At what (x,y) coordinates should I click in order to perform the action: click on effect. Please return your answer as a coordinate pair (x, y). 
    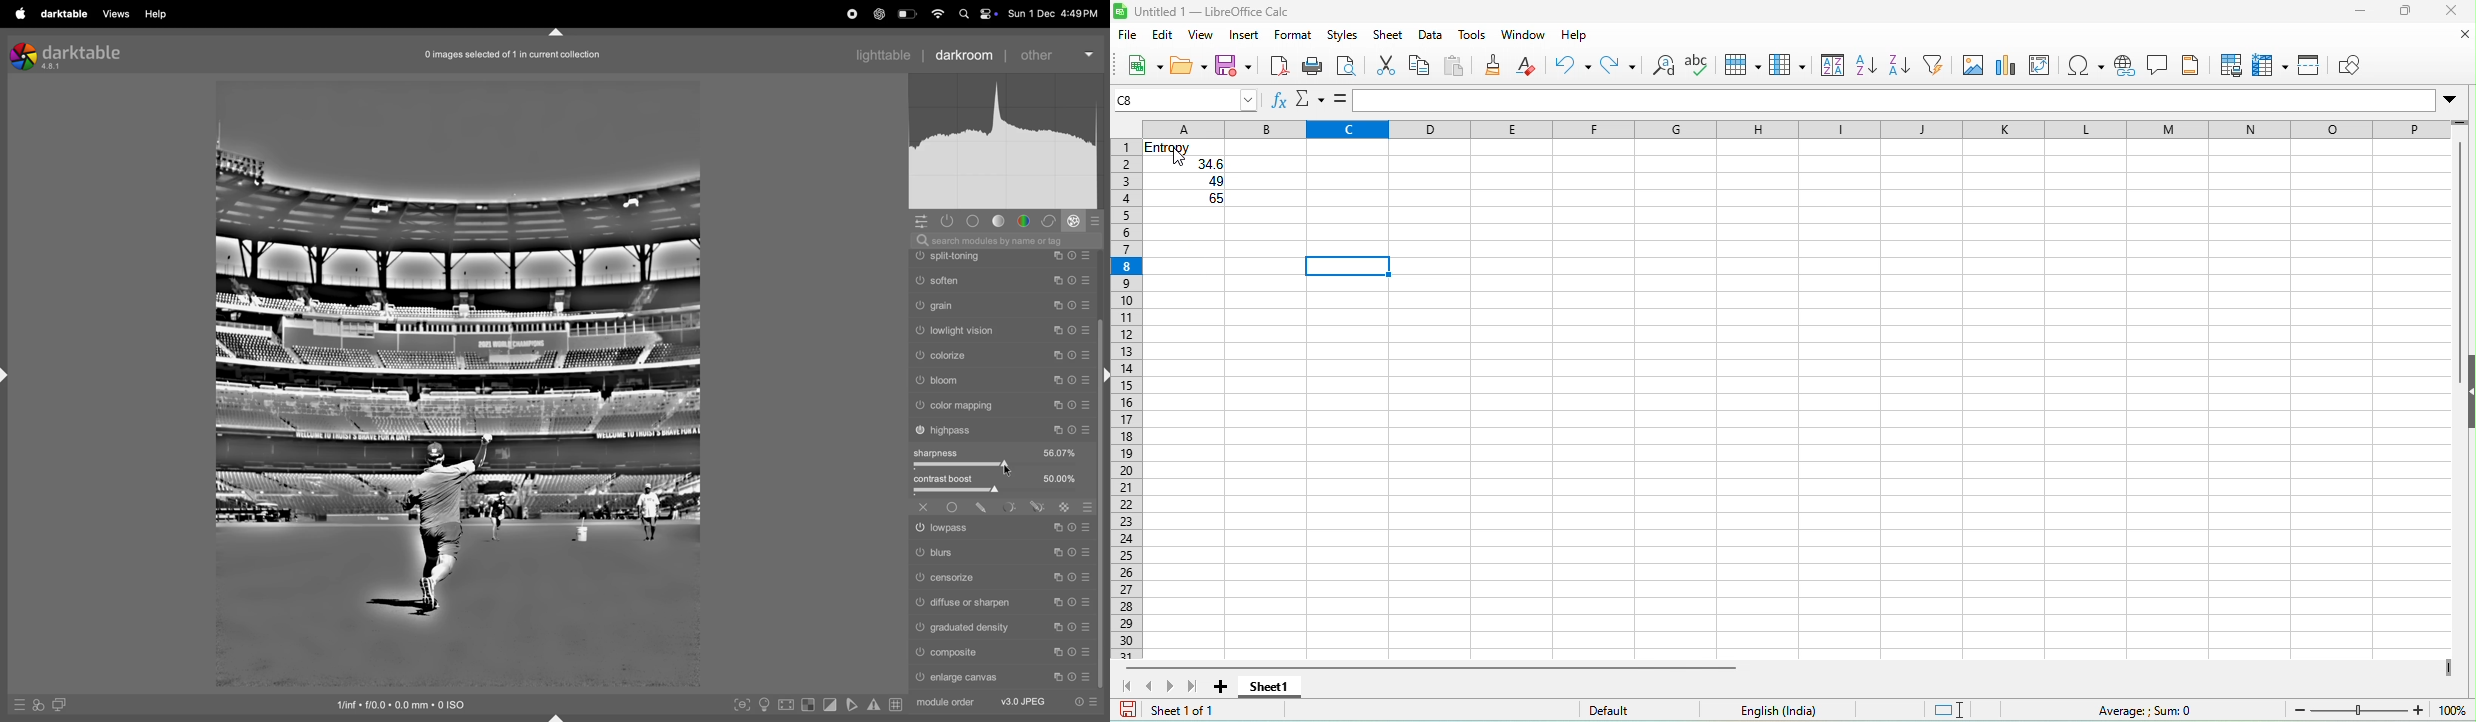
    Looking at the image, I should click on (1074, 220).